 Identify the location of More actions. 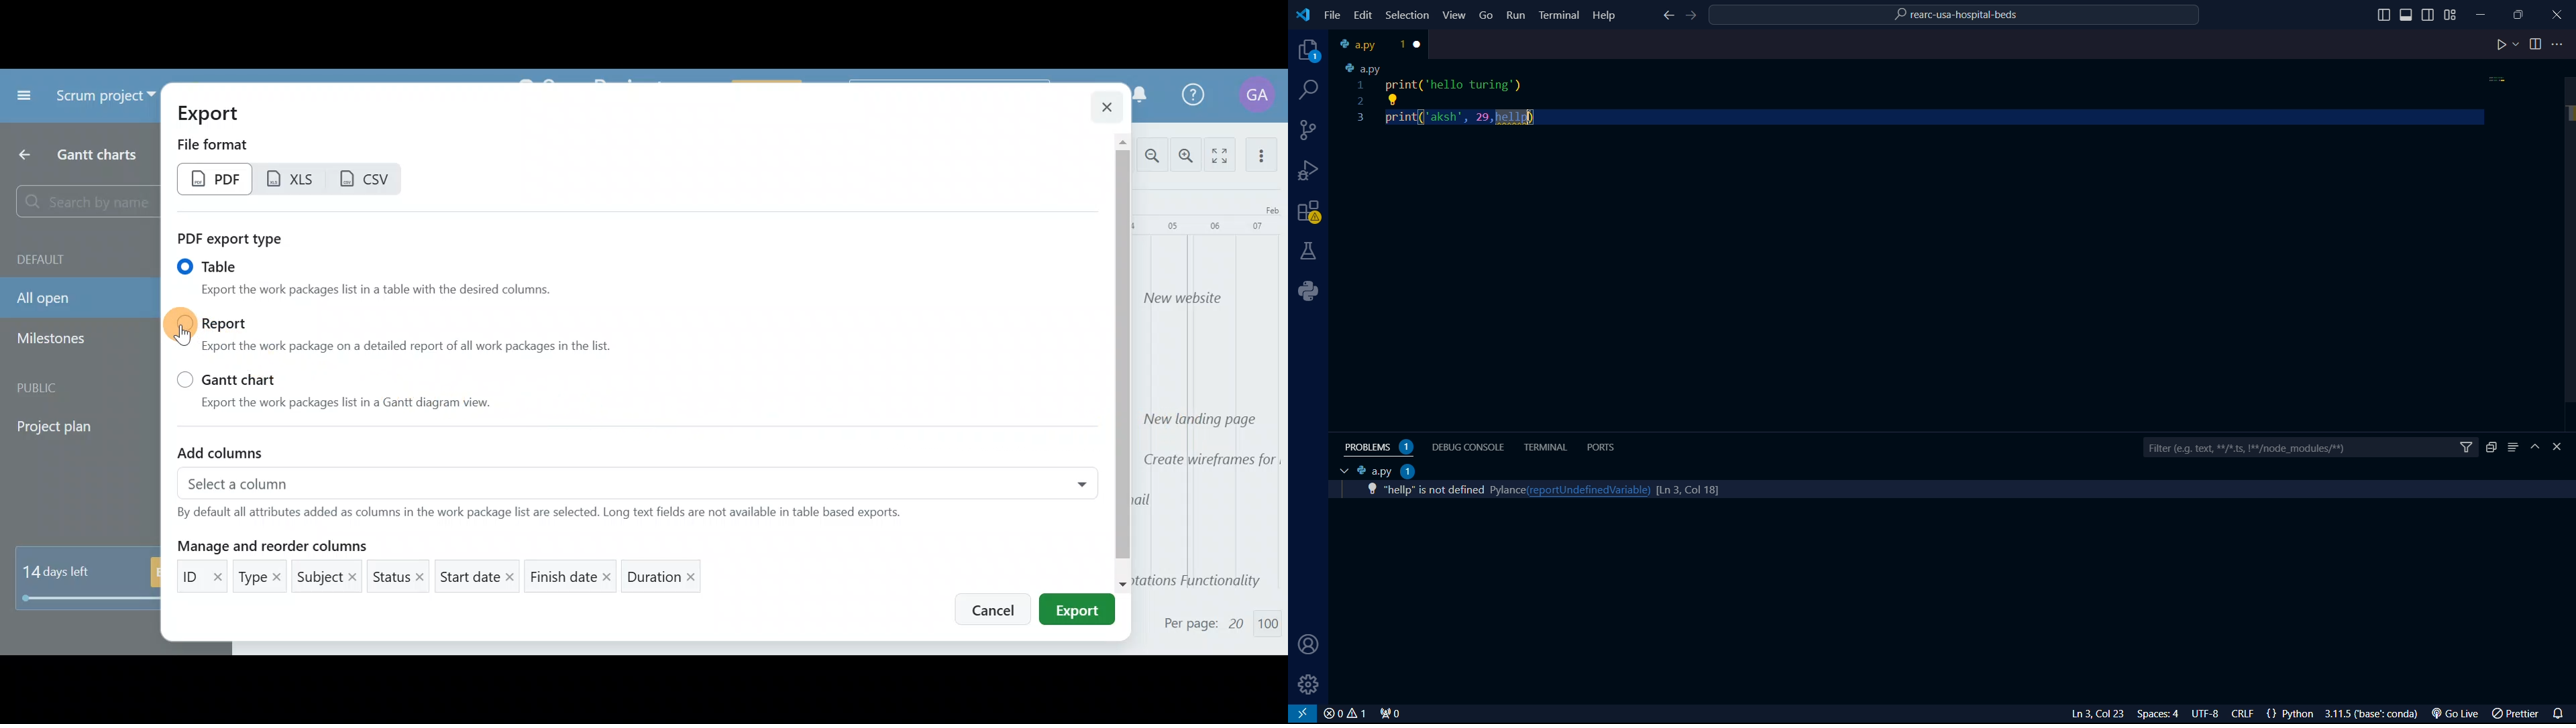
(1264, 154).